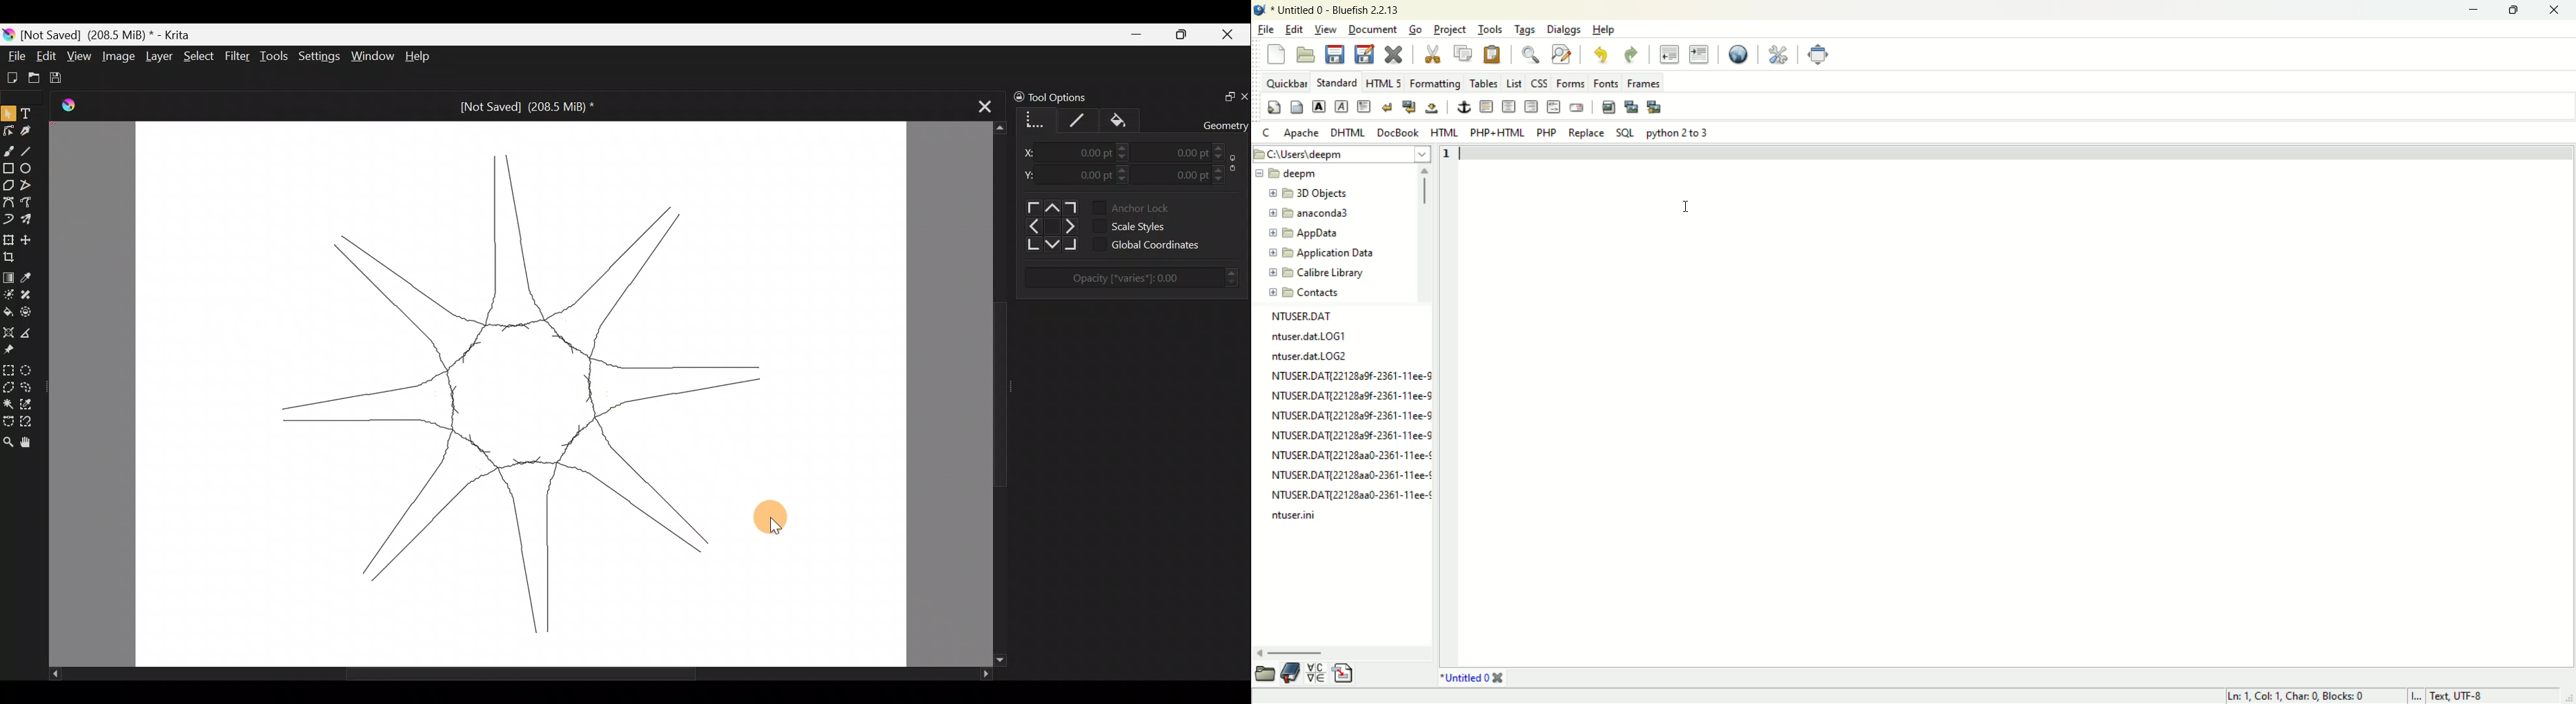 This screenshot has height=728, width=2576. I want to click on close, so click(1393, 55).